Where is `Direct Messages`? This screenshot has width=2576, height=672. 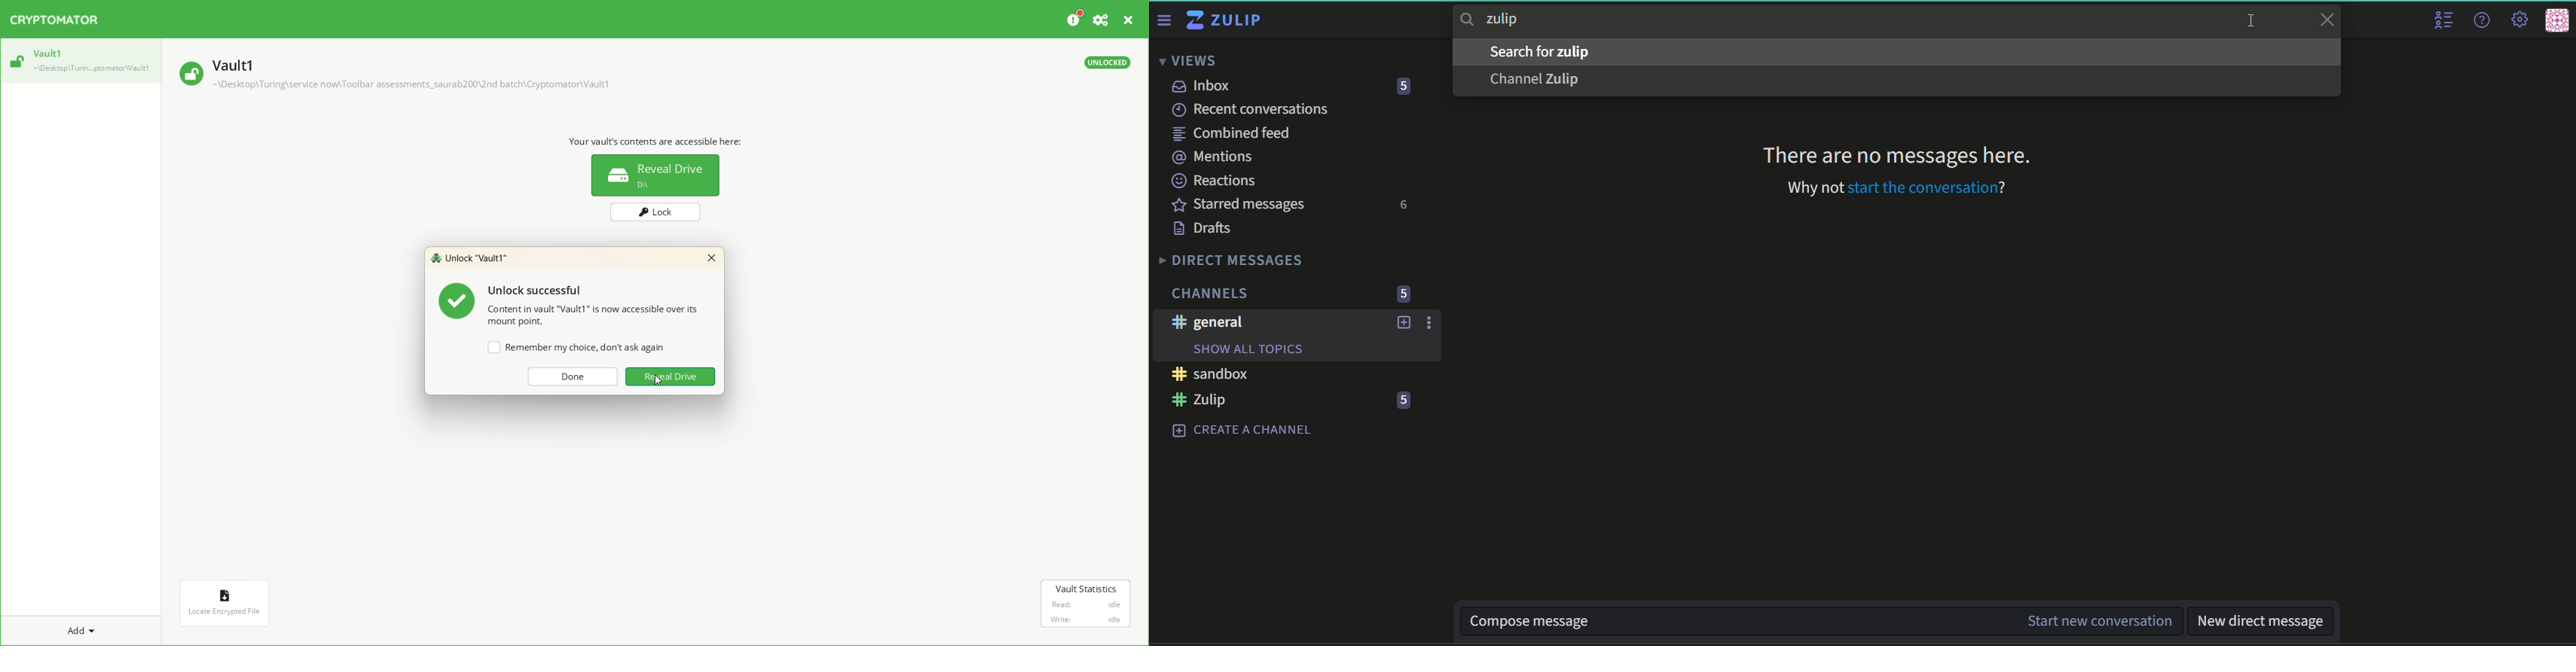
Direct Messages is located at coordinates (1233, 261).